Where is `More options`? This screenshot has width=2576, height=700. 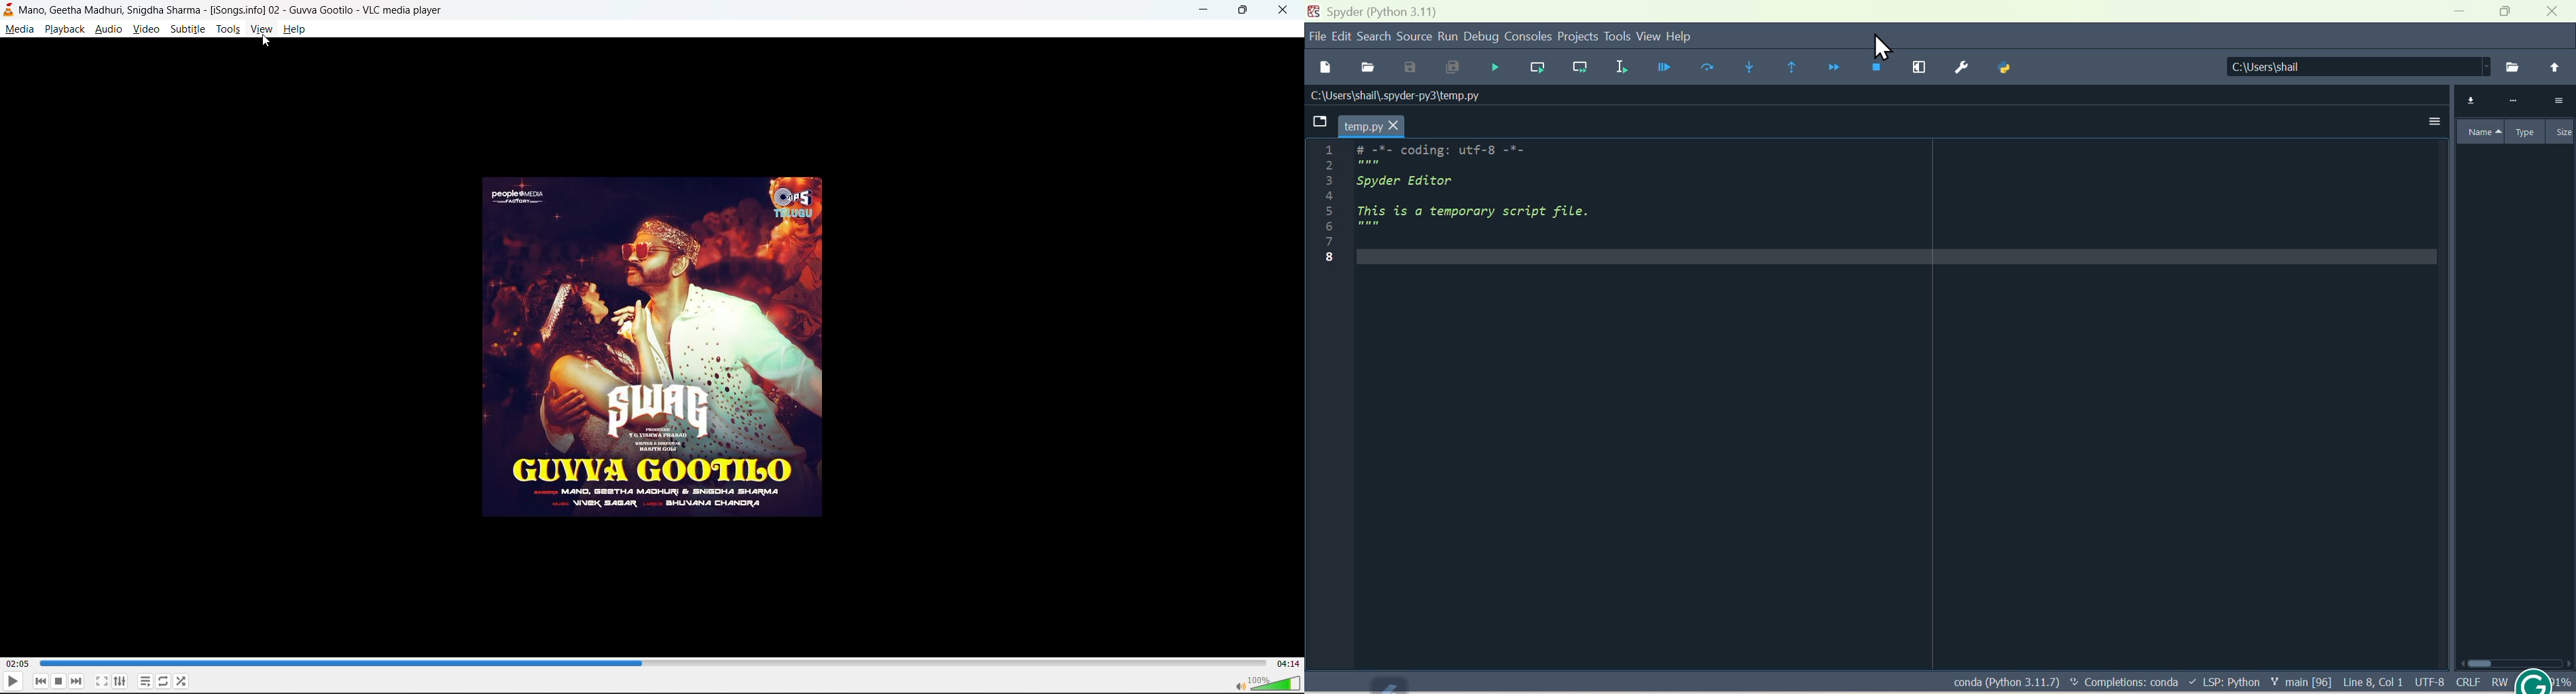
More options is located at coordinates (2425, 125).